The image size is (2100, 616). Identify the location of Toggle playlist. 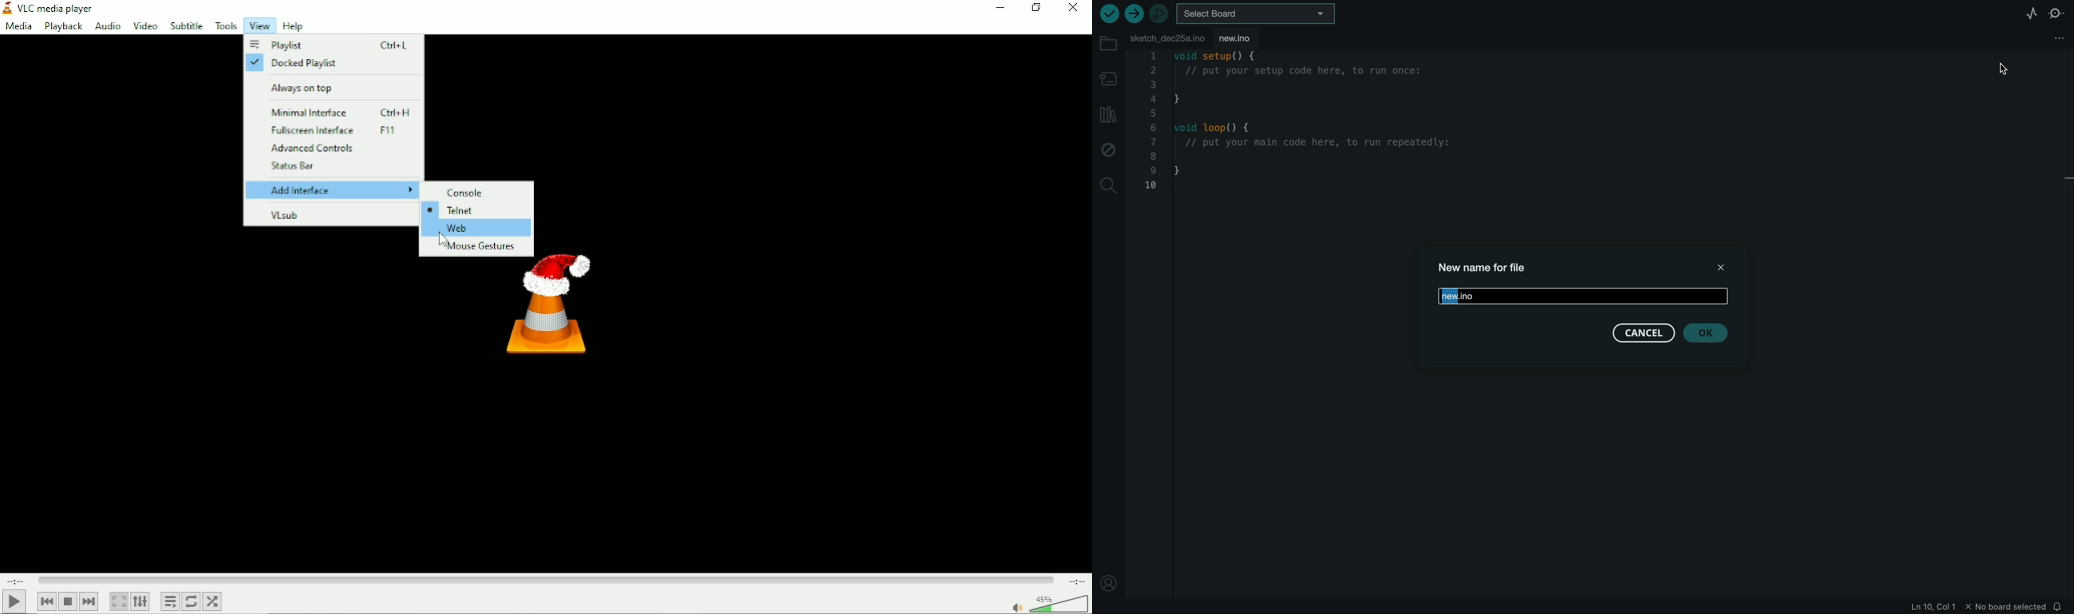
(169, 602).